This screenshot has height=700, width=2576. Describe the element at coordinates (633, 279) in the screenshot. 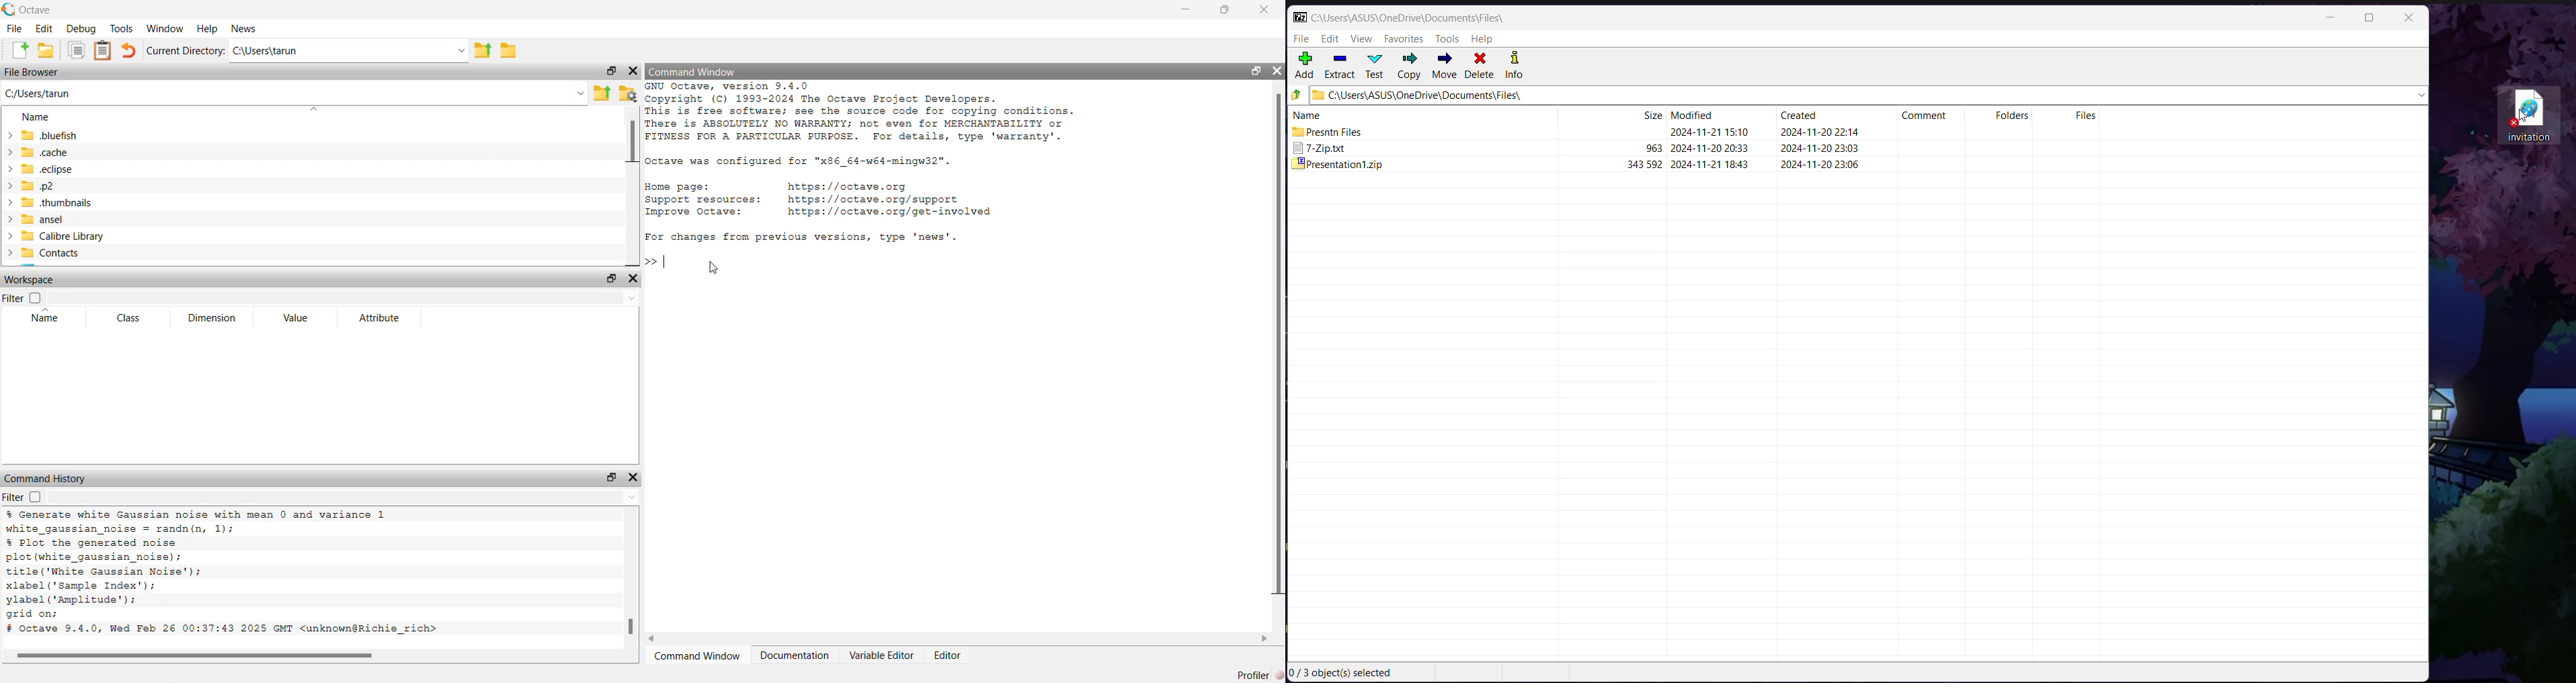

I see `close` at that location.